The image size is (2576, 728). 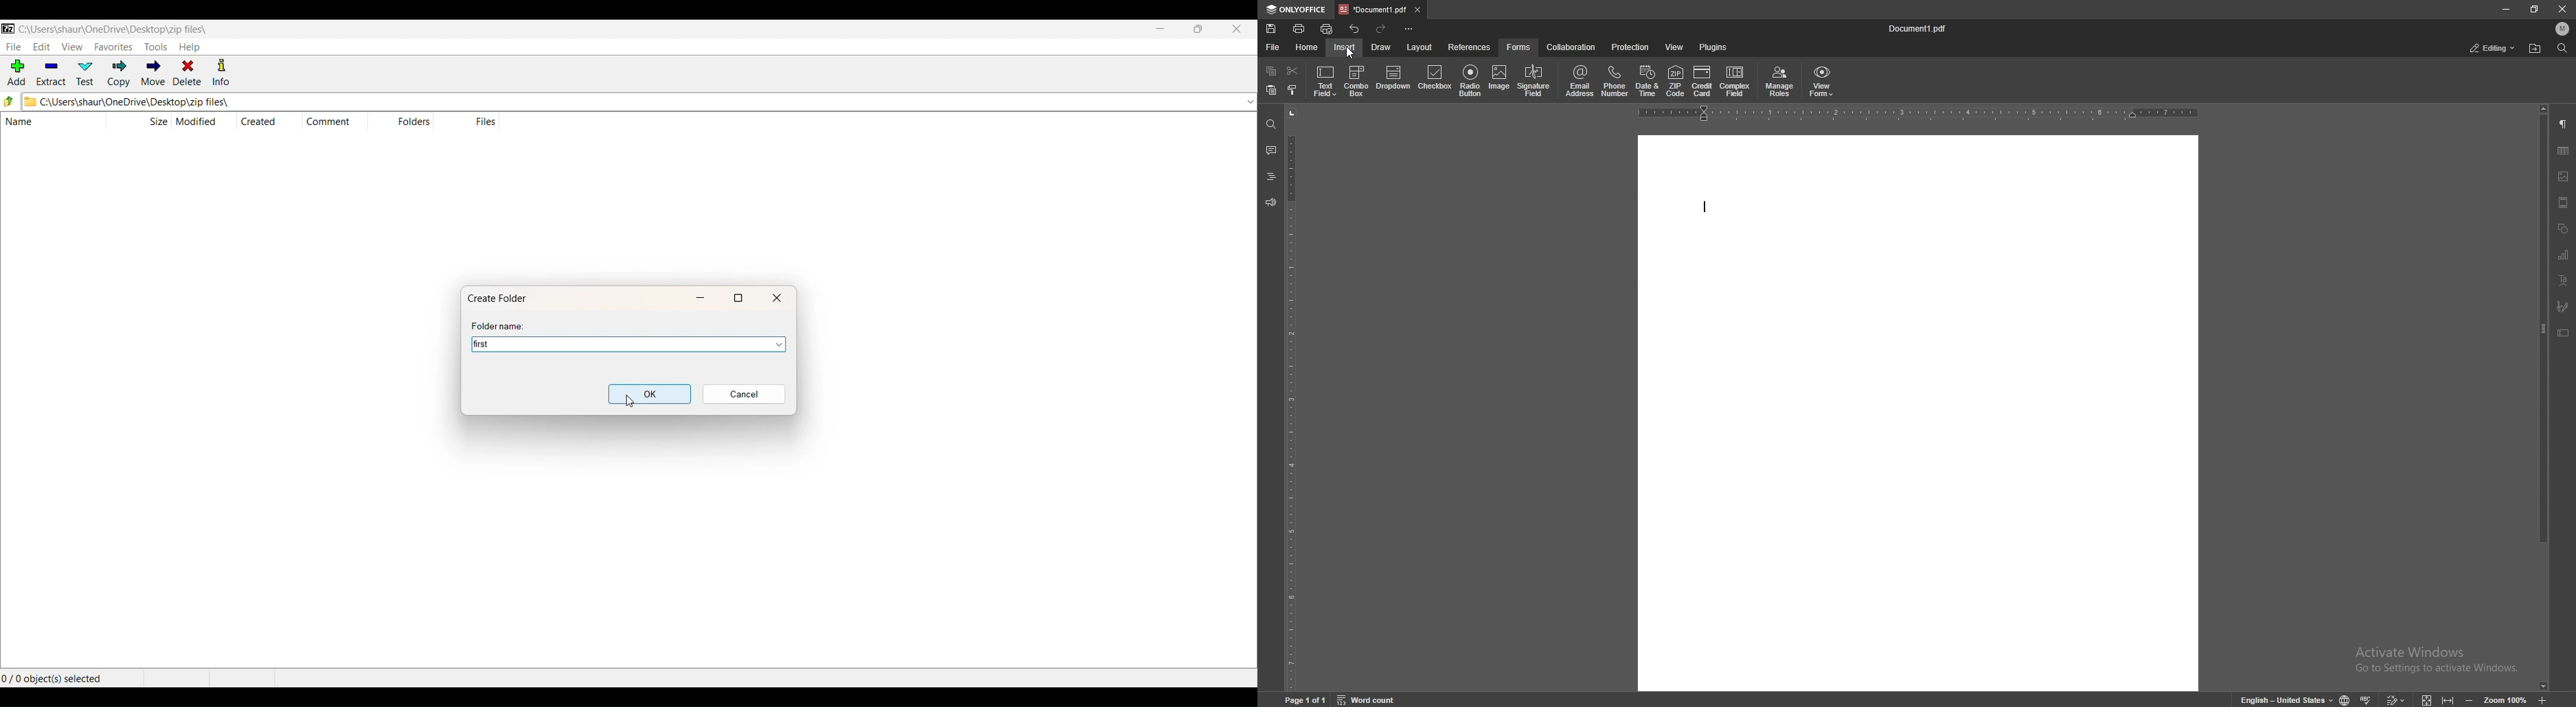 What do you see at coordinates (1713, 47) in the screenshot?
I see `plugins` at bounding box center [1713, 47].